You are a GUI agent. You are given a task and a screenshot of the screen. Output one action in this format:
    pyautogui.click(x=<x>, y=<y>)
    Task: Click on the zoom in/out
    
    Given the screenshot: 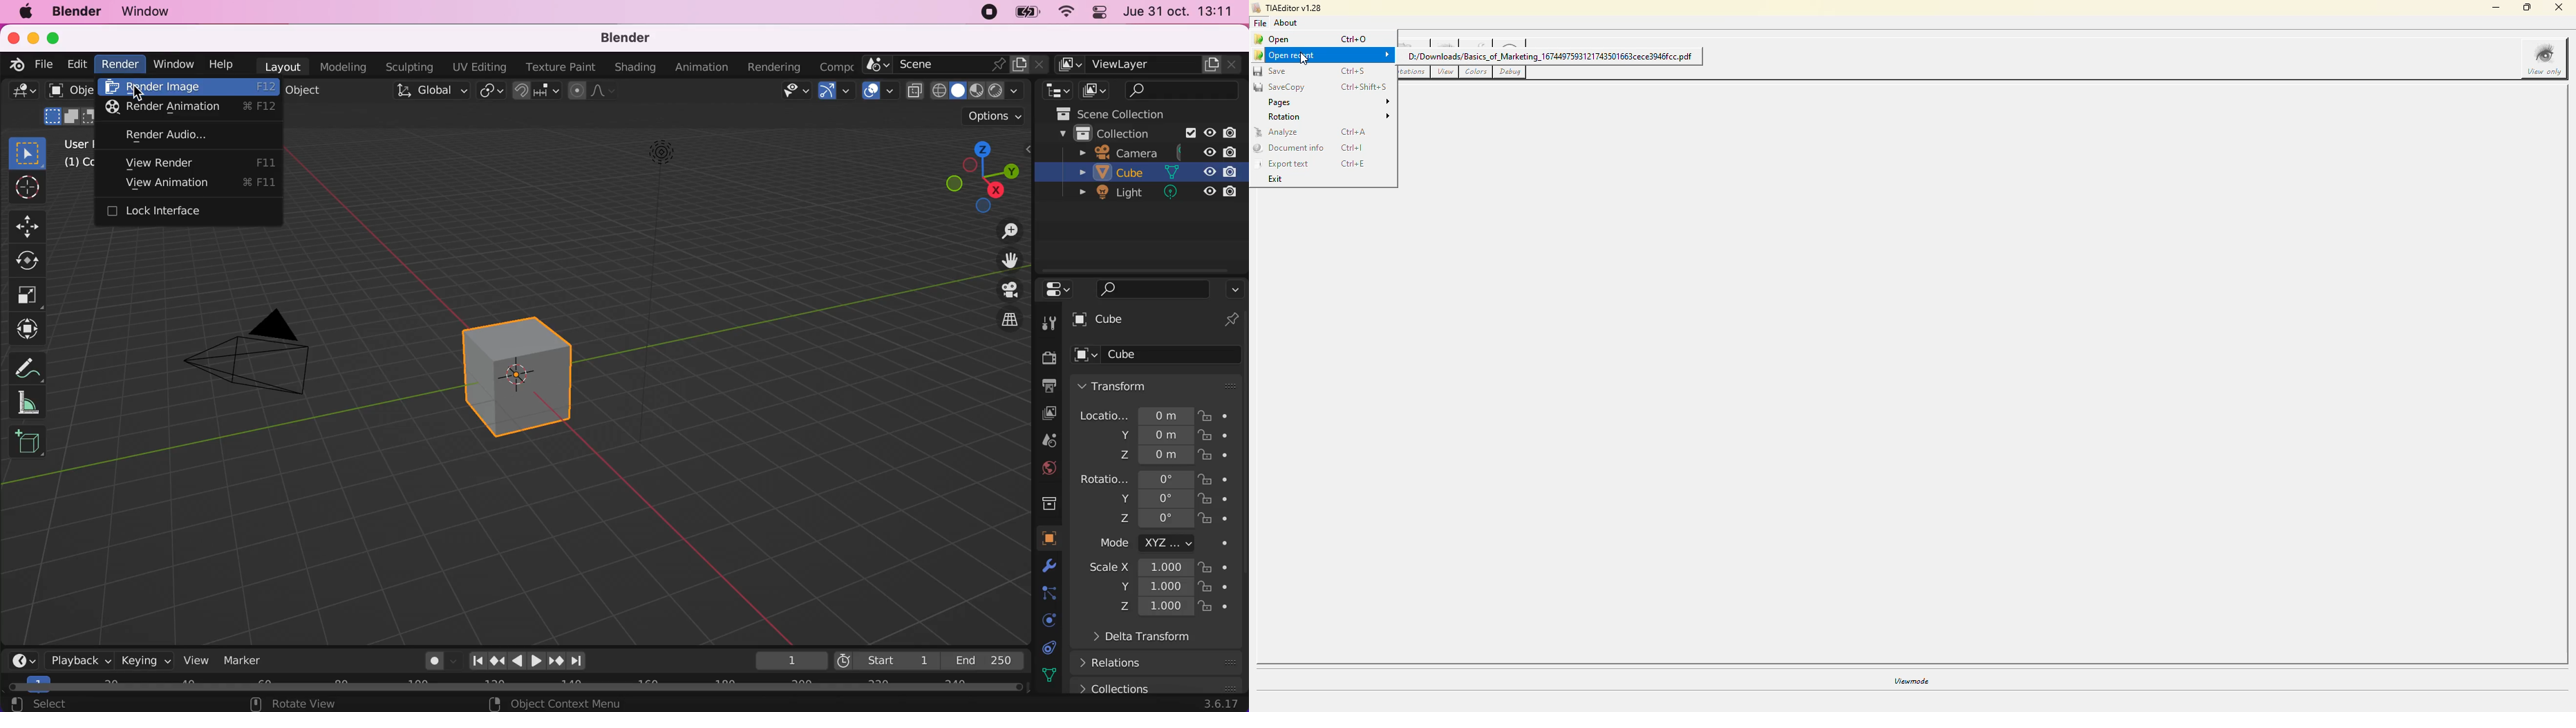 What is the action you would take?
    pyautogui.click(x=1001, y=231)
    